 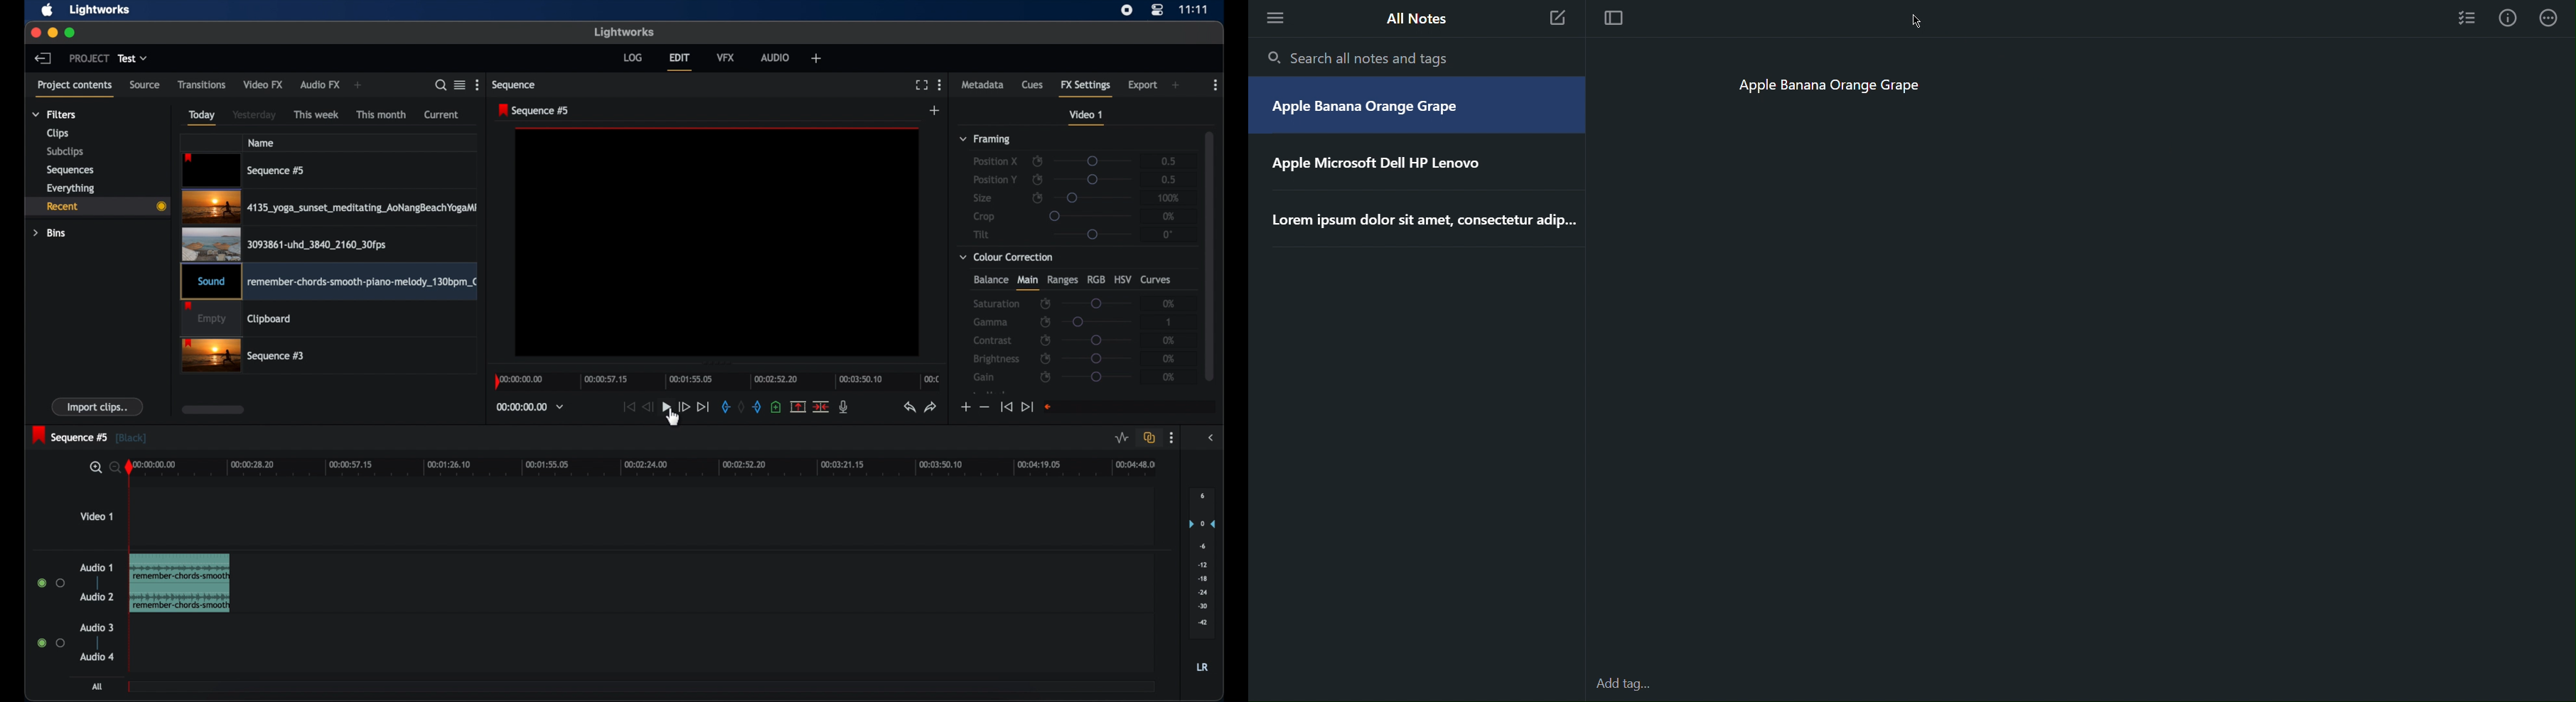 What do you see at coordinates (328, 283) in the screenshot?
I see `audio clip` at bounding box center [328, 283].